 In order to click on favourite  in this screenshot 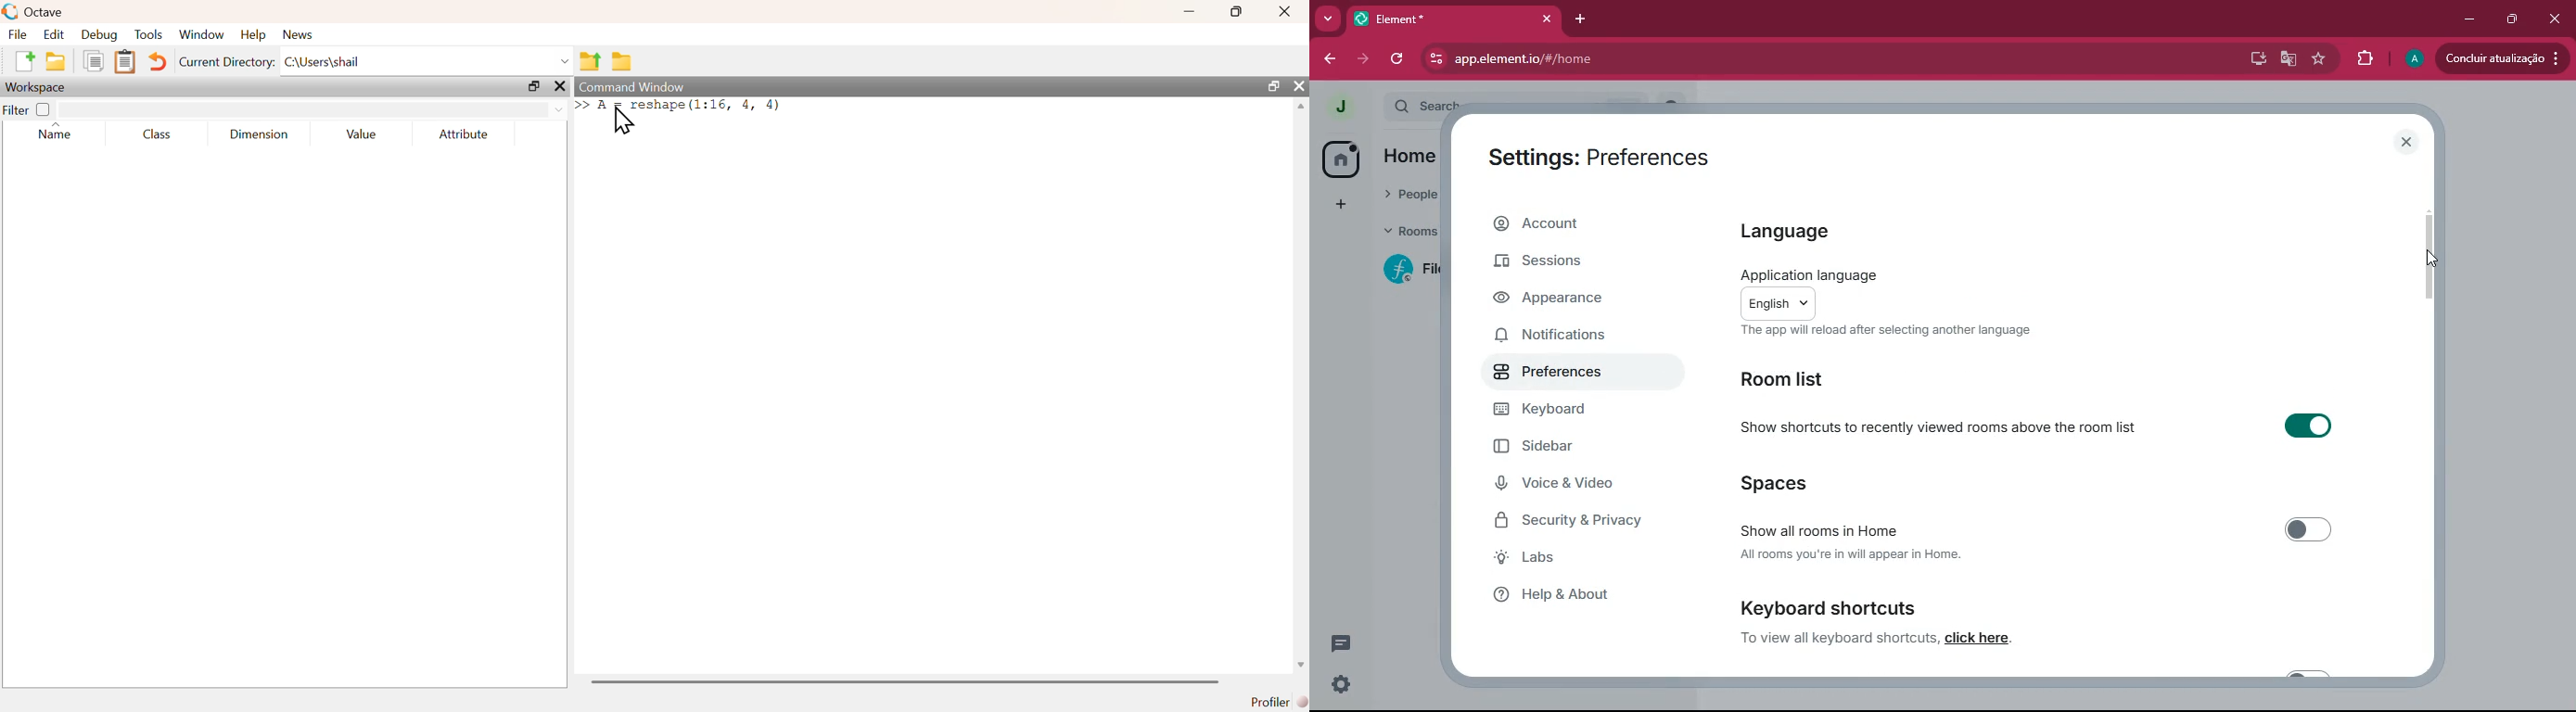, I will do `click(2317, 60)`.